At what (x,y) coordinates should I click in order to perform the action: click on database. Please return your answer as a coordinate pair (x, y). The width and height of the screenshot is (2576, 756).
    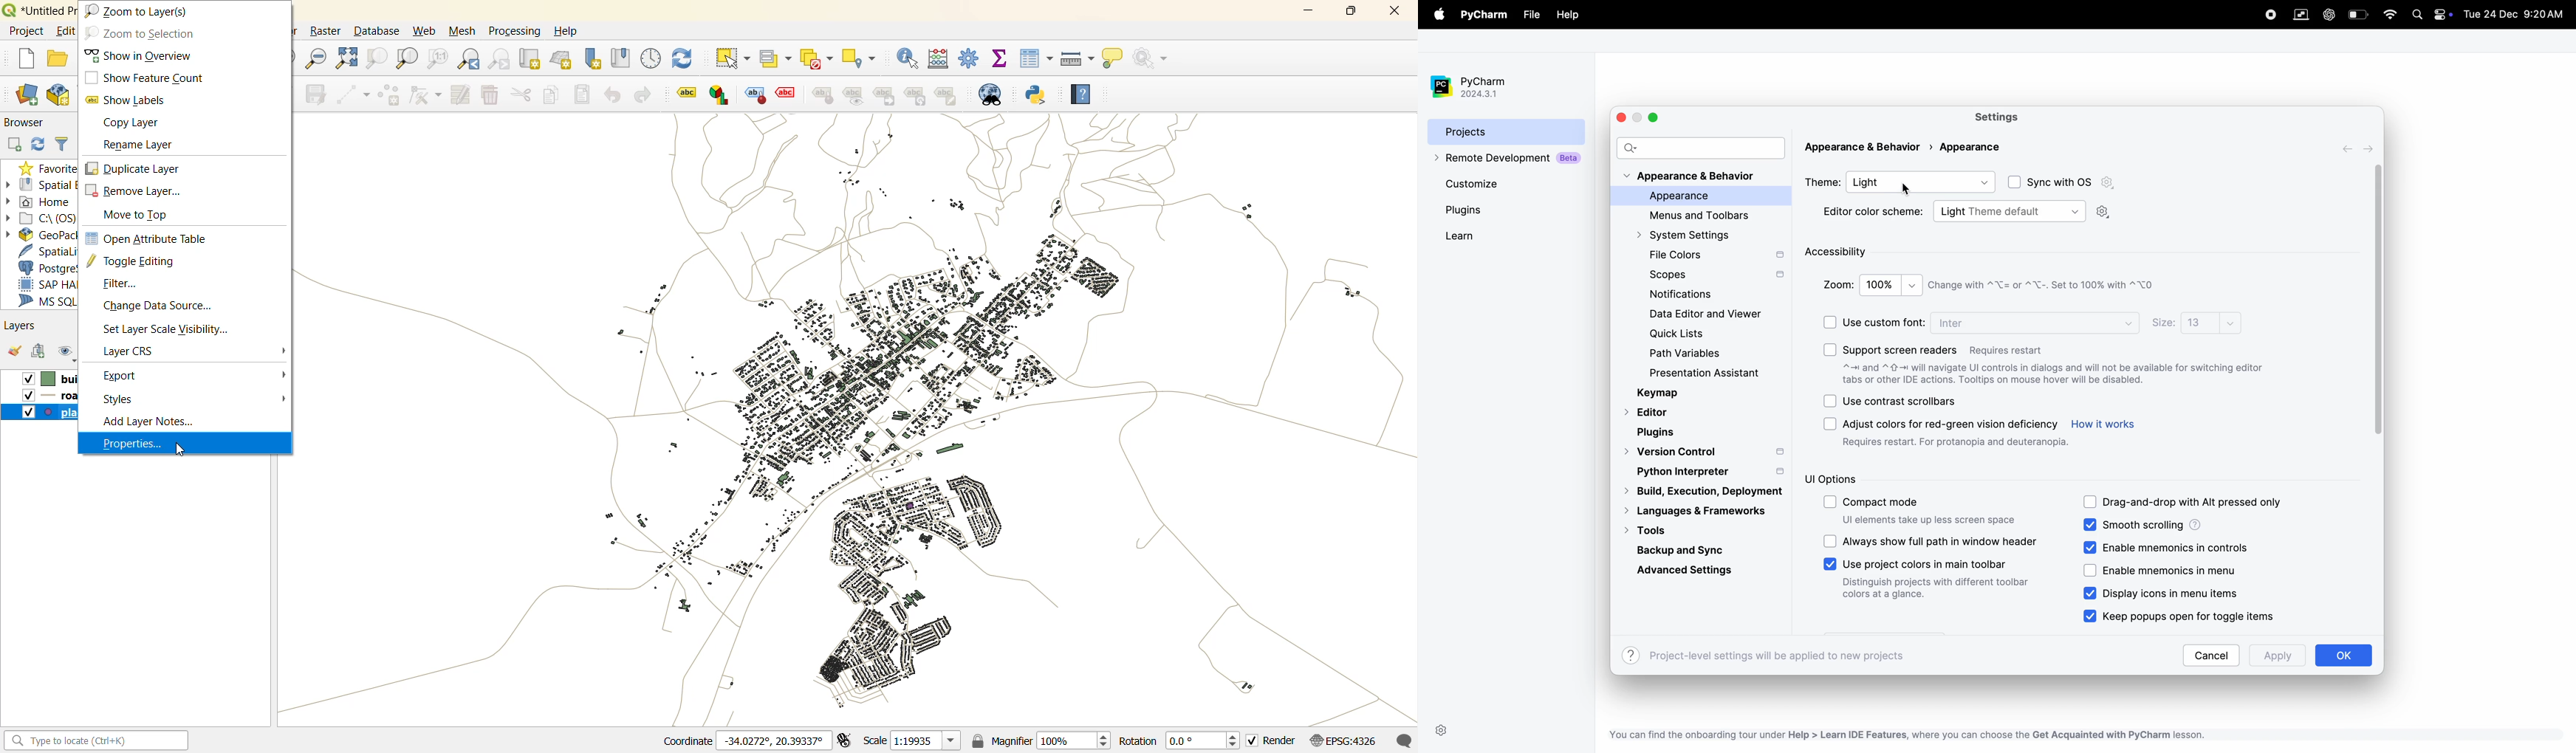
    Looking at the image, I should click on (374, 32).